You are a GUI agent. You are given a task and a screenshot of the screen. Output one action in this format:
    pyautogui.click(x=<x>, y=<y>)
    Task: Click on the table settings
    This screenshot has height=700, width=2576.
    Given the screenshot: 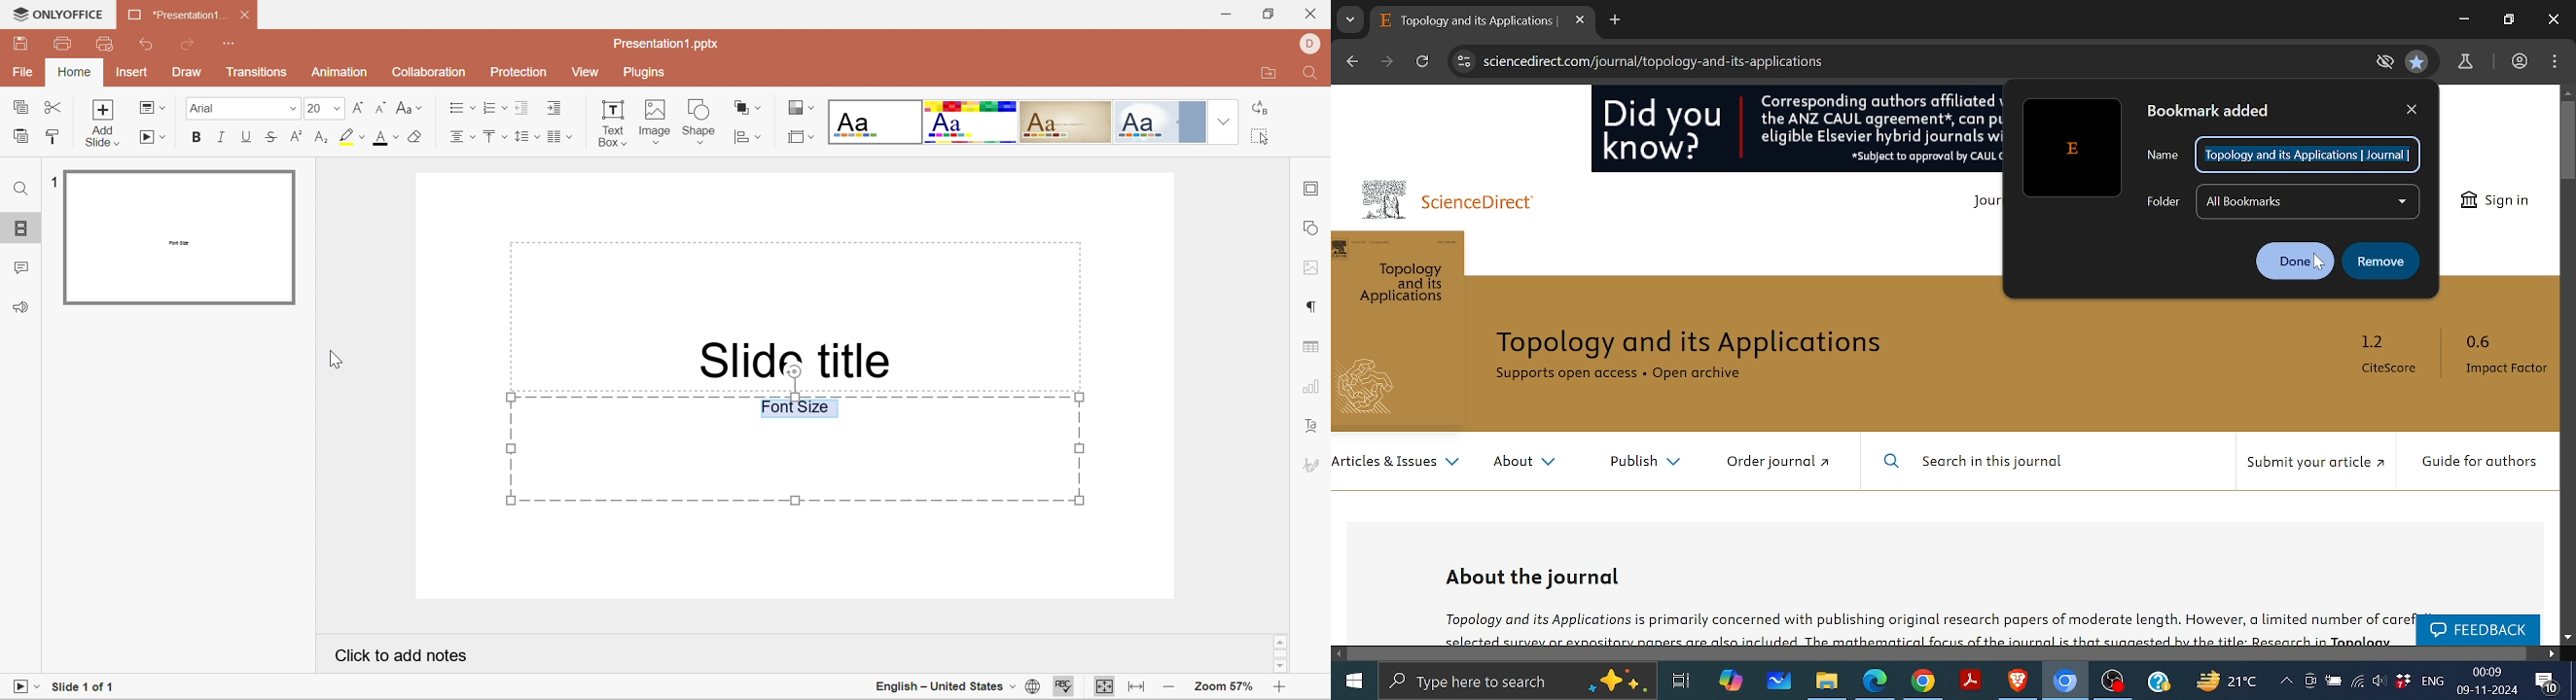 What is the action you would take?
    pyautogui.click(x=1315, y=350)
    